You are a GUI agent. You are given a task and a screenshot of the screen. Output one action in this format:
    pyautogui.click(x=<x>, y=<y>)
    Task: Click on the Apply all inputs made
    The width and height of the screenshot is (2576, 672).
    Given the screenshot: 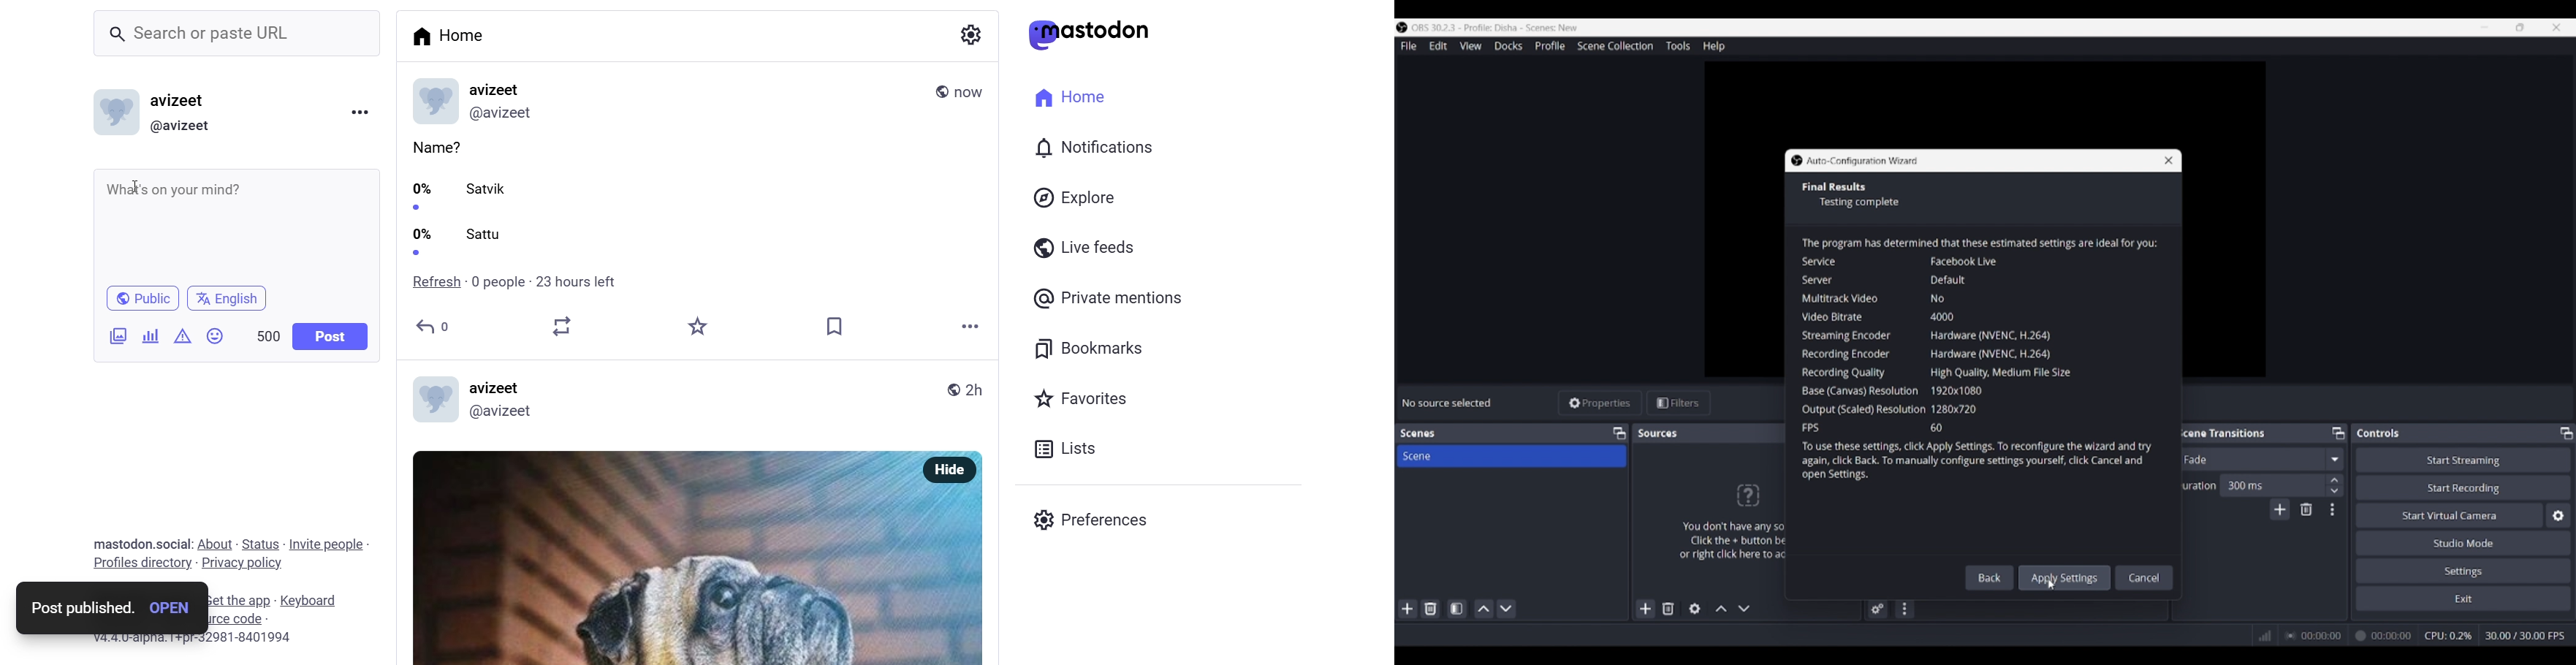 What is the action you would take?
    pyautogui.click(x=2065, y=578)
    